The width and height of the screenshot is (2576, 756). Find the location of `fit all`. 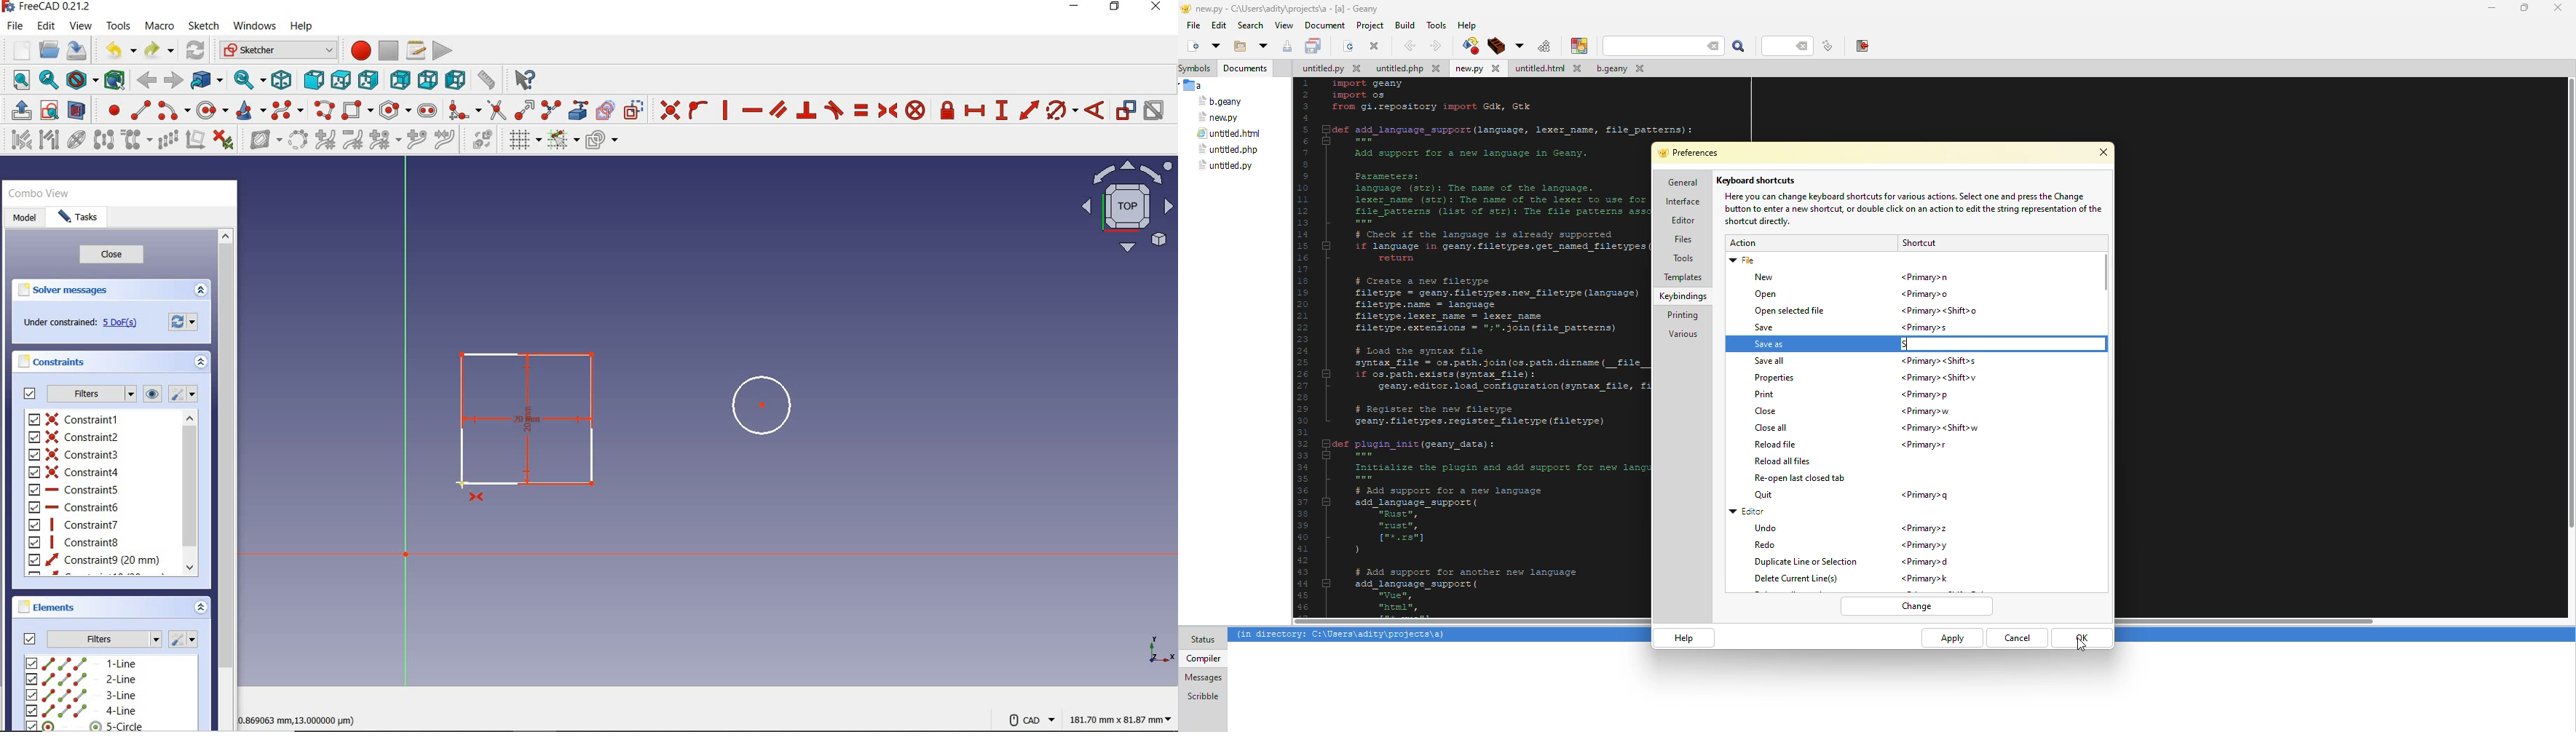

fit all is located at coordinates (17, 81).